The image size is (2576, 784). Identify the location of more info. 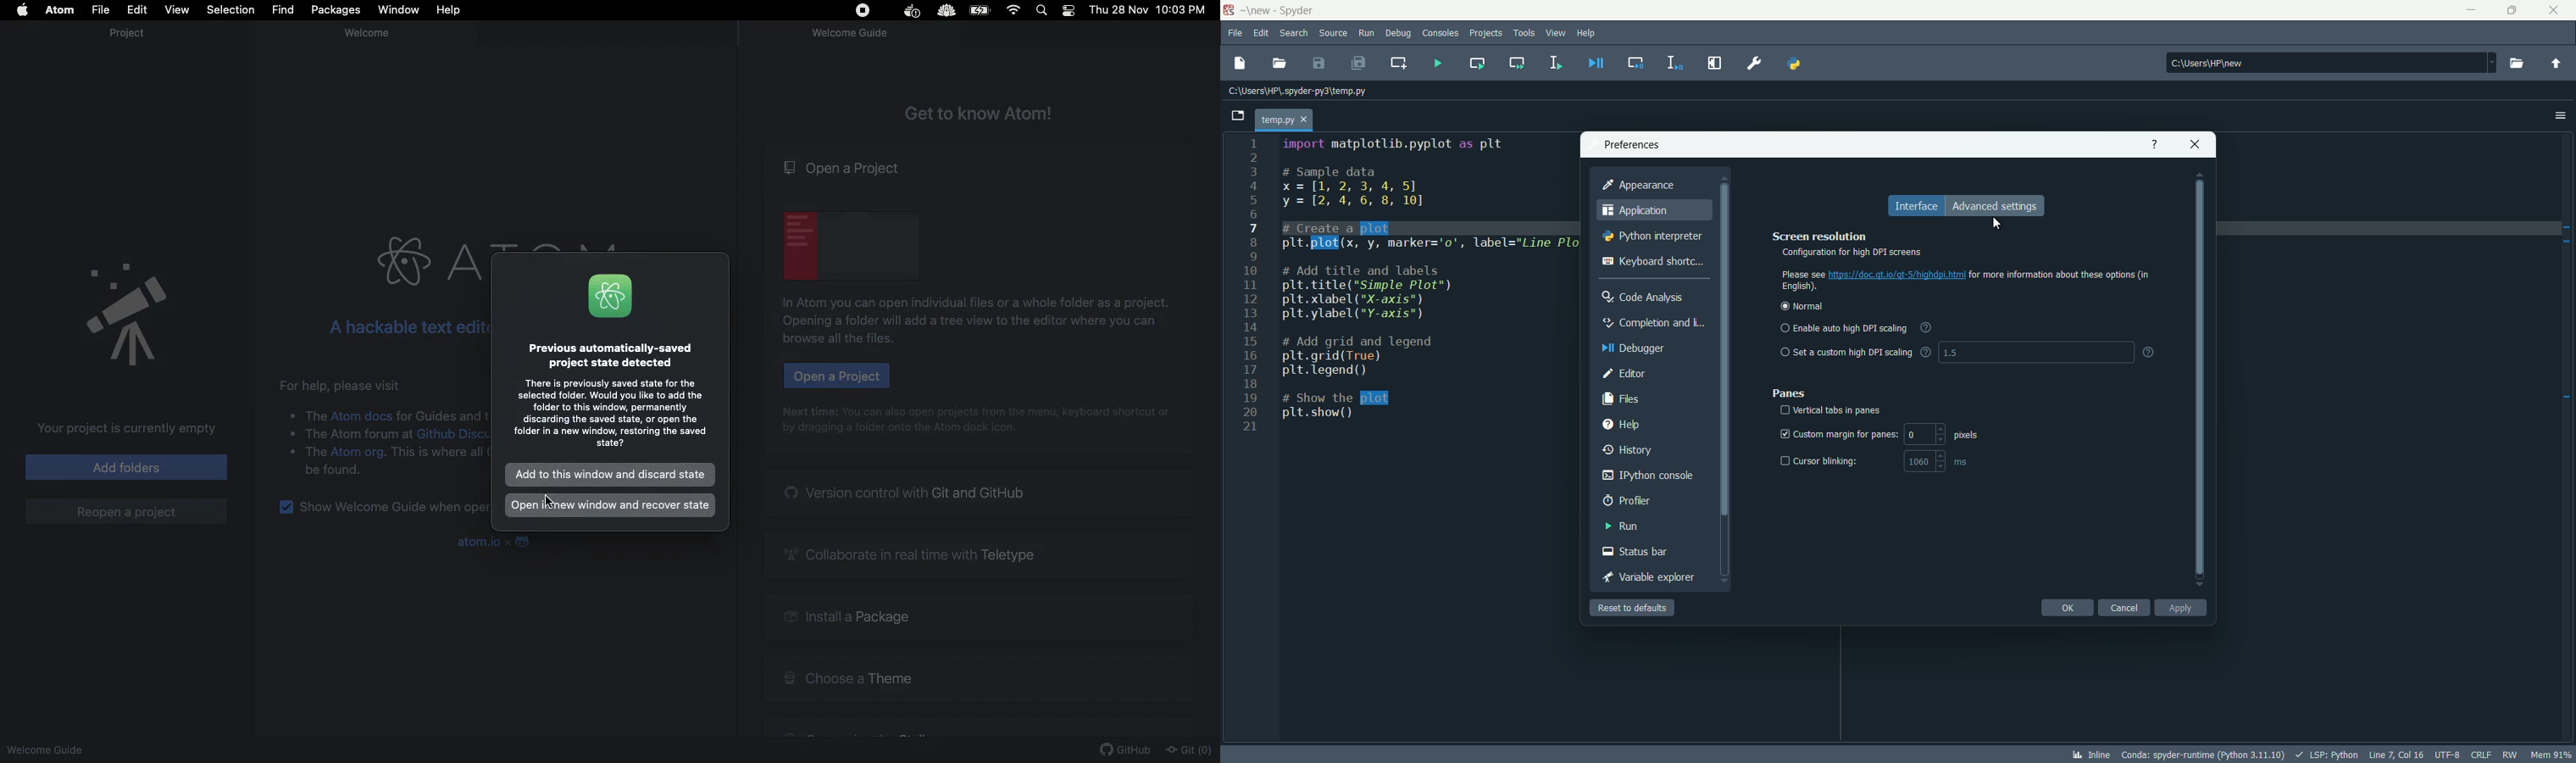
(1926, 353).